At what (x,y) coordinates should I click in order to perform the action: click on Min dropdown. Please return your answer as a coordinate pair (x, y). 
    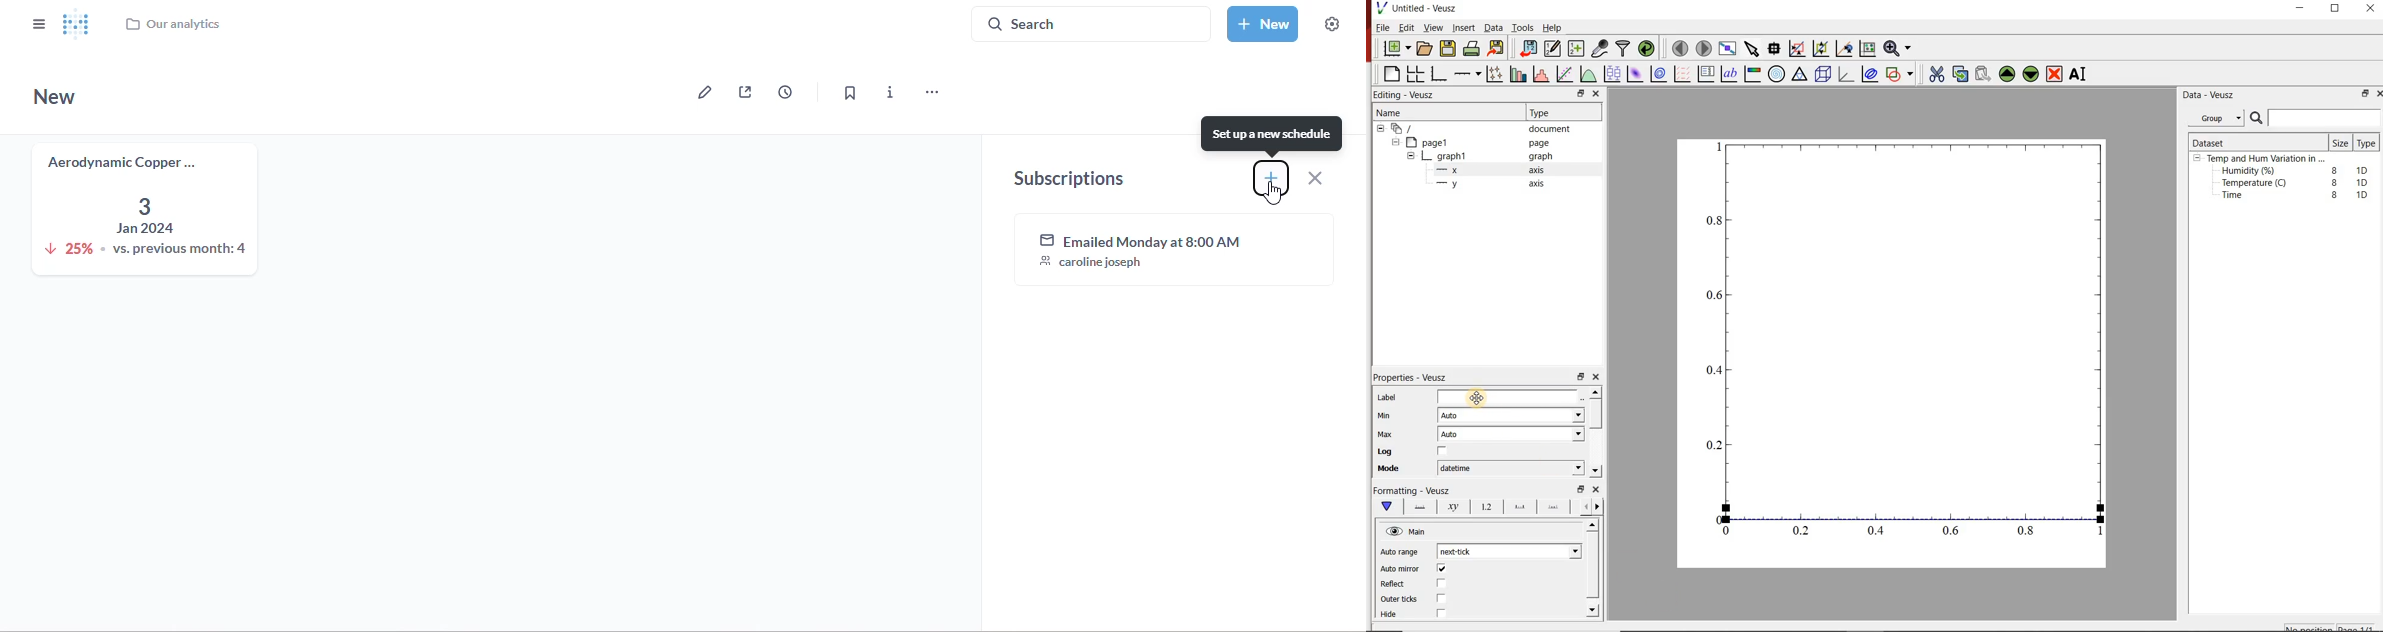
    Looking at the image, I should click on (1565, 416).